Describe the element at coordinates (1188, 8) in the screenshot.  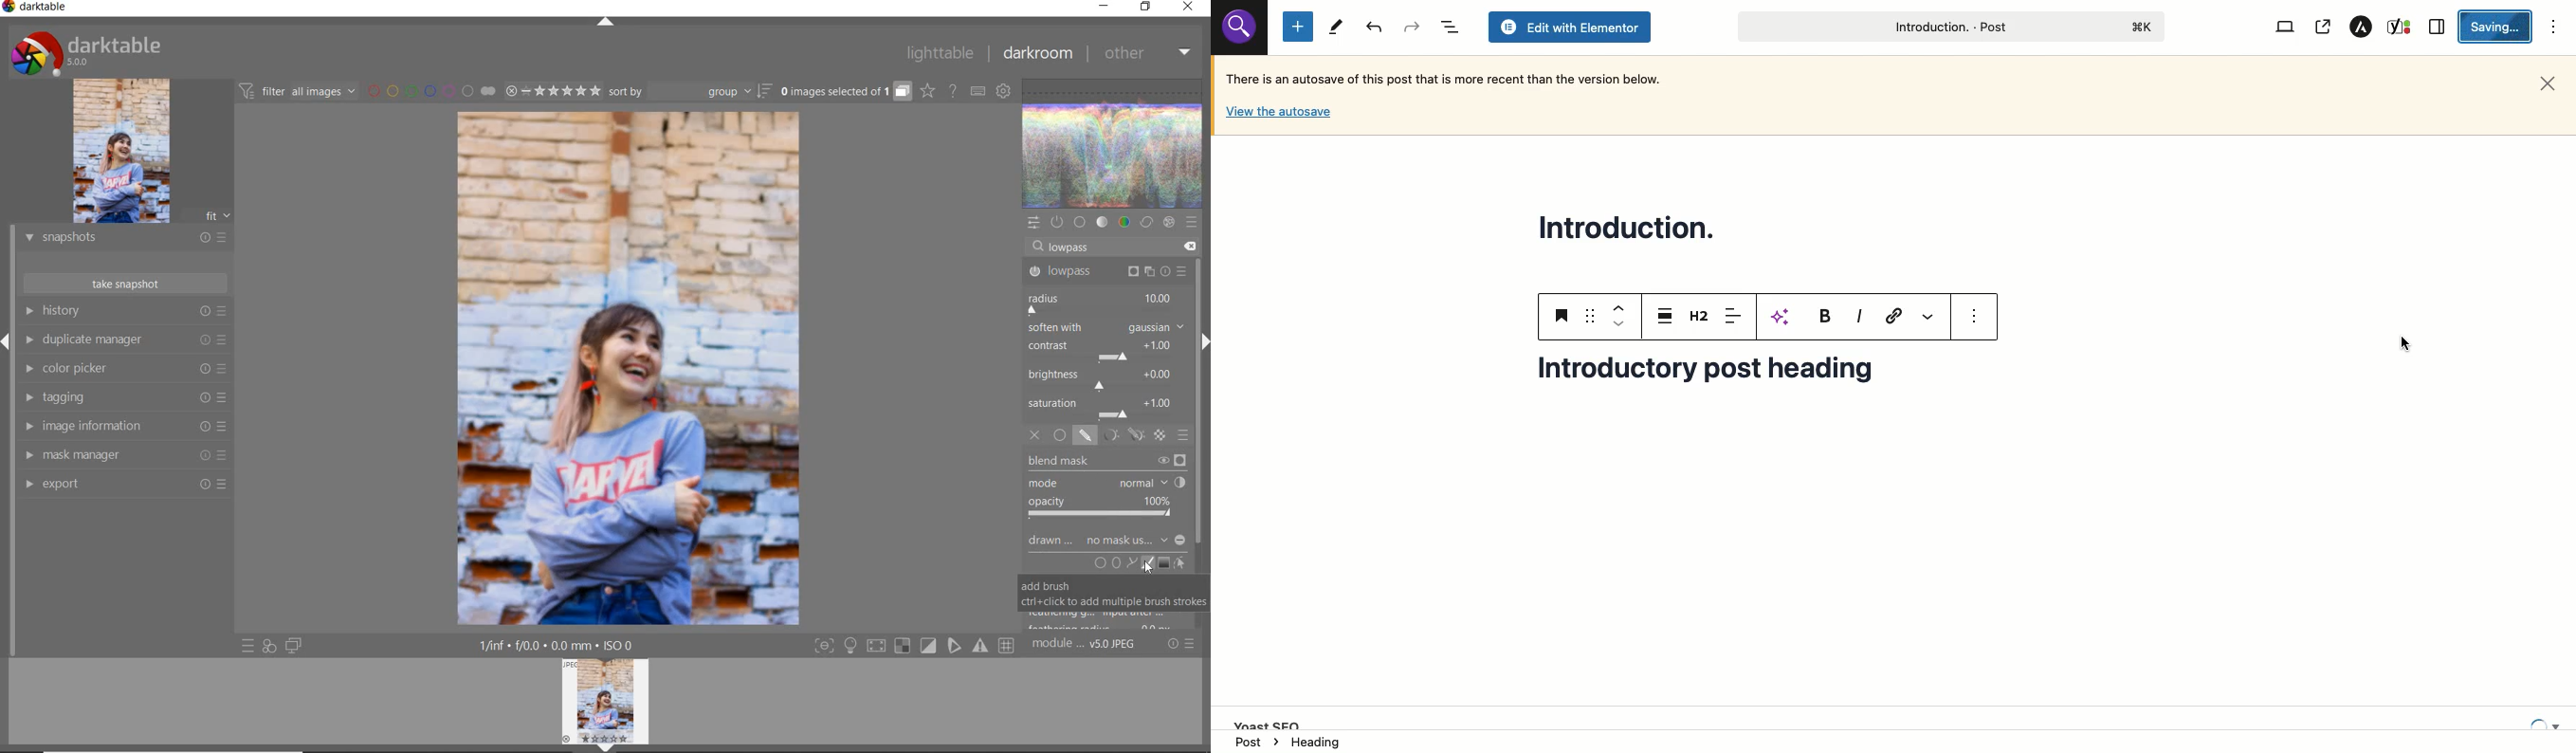
I see `close` at that location.